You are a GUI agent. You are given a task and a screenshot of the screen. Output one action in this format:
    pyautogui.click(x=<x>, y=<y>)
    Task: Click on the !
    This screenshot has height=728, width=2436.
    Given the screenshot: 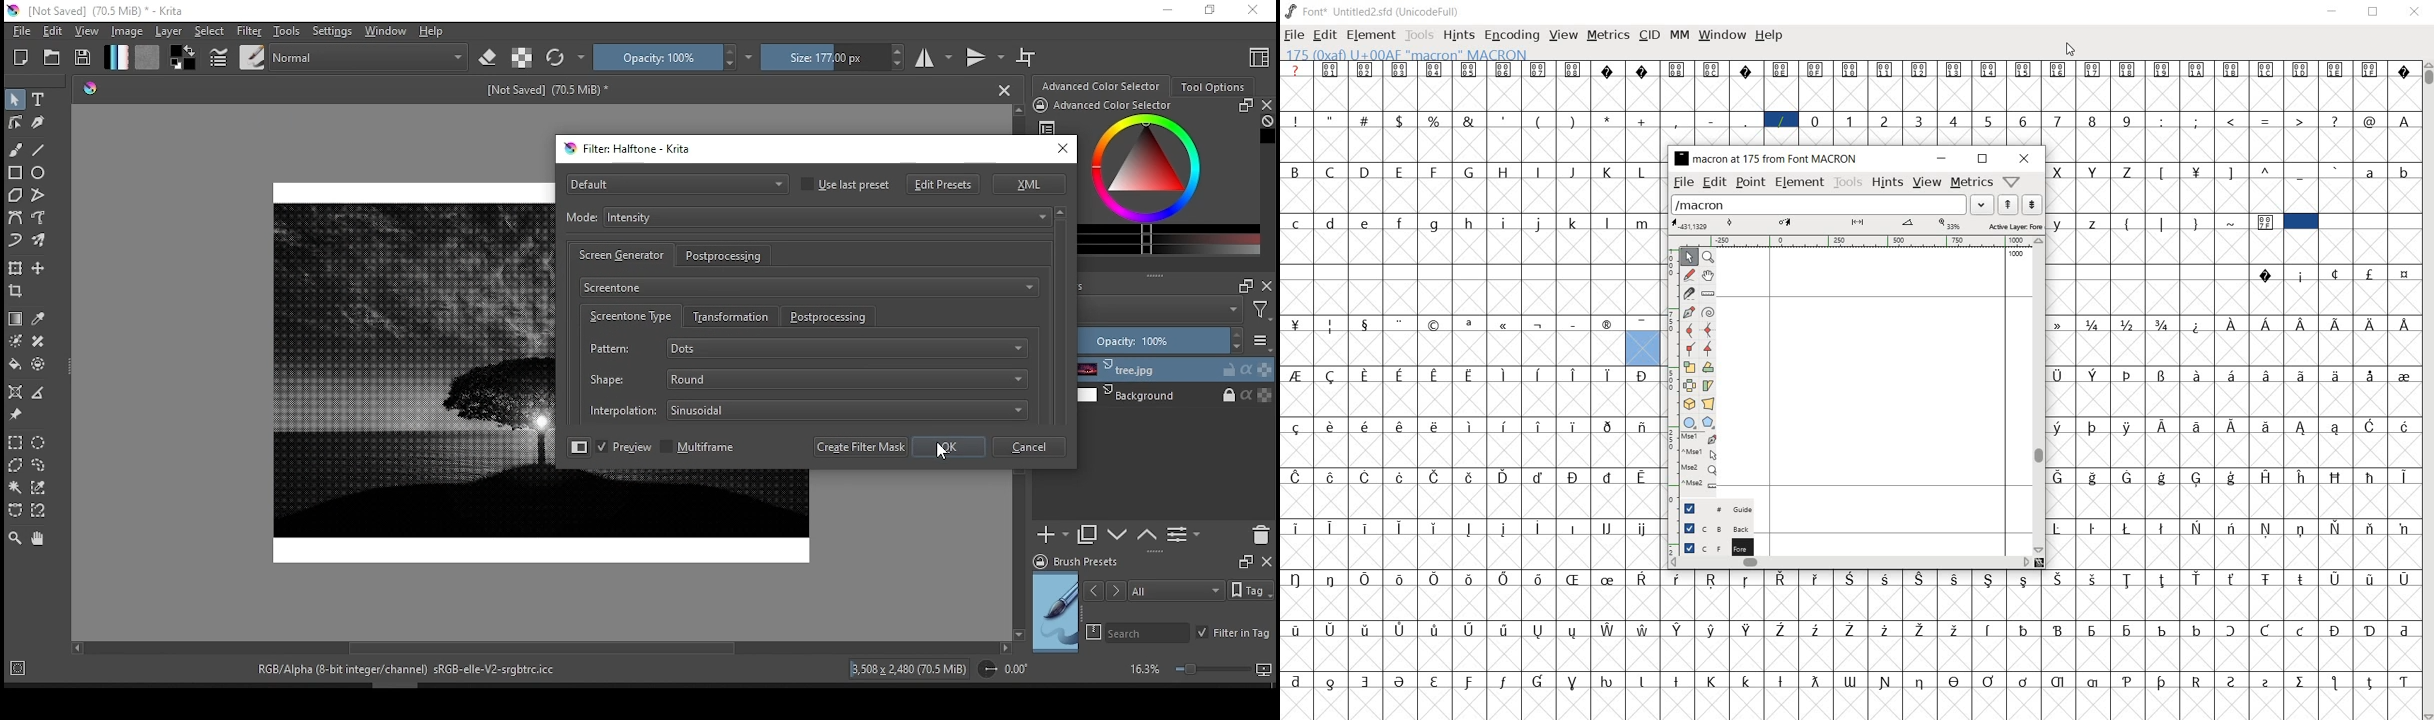 What is the action you would take?
    pyautogui.click(x=1296, y=120)
    